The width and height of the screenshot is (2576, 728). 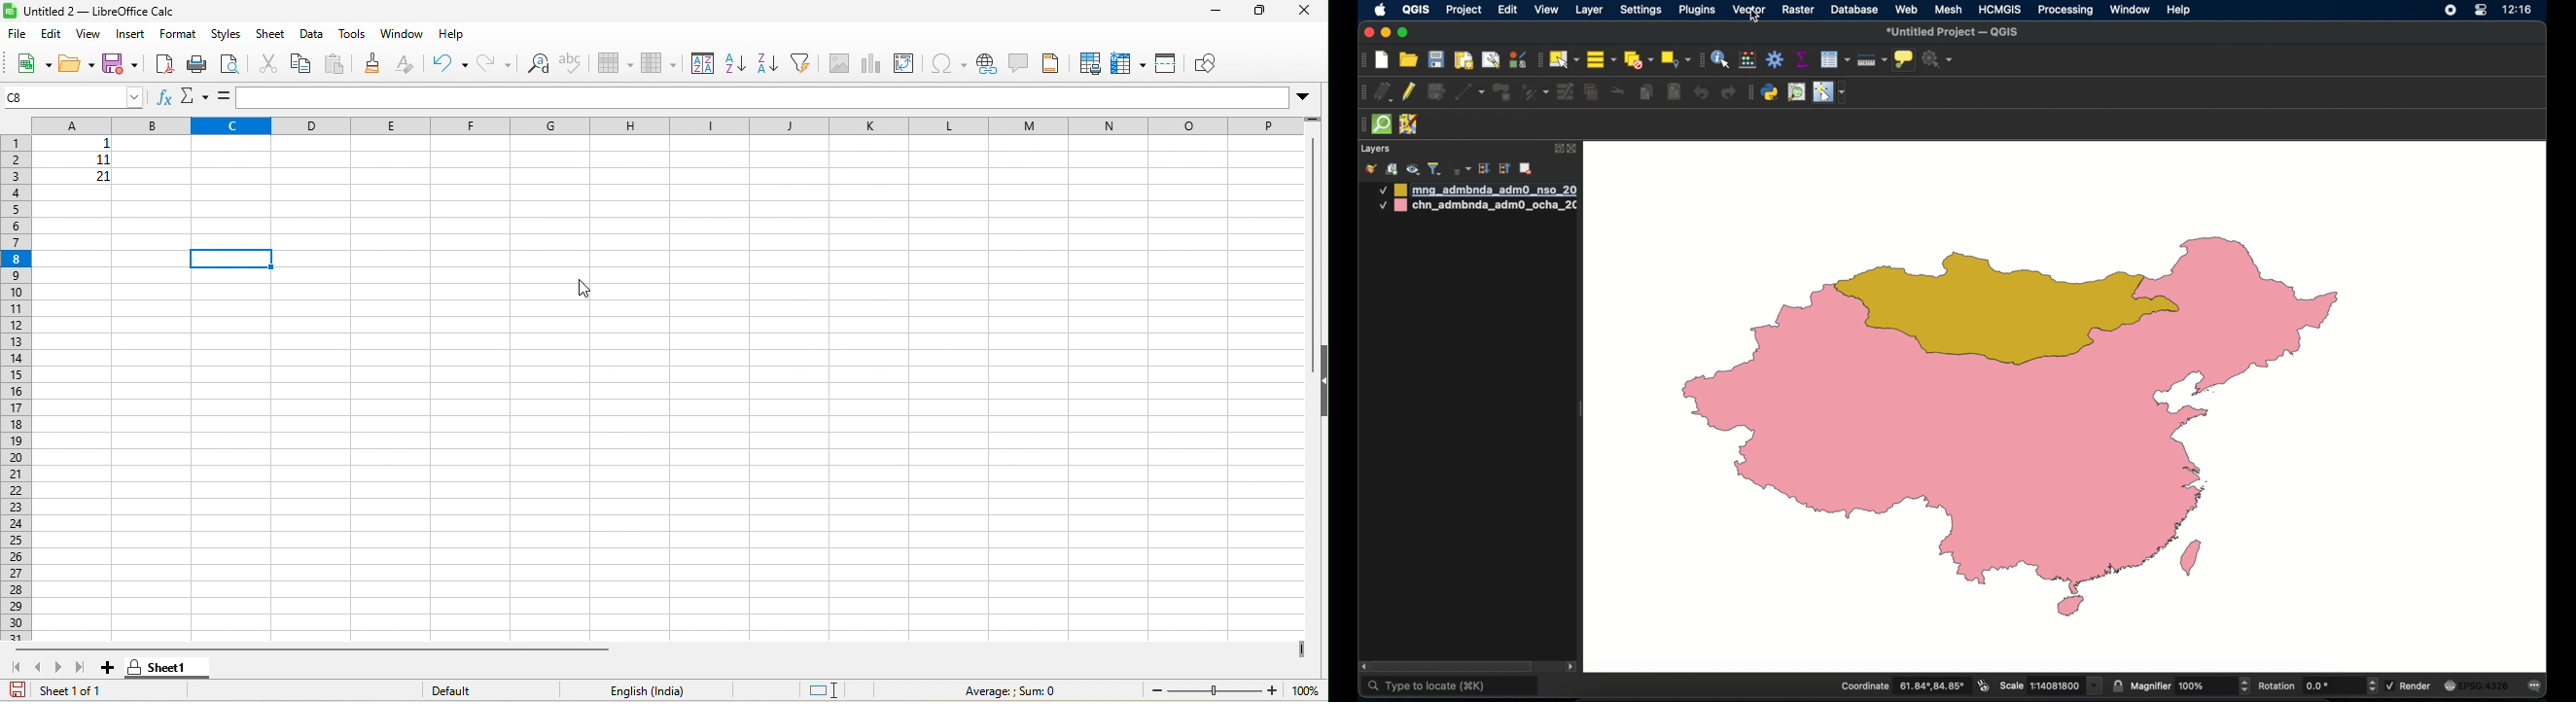 What do you see at coordinates (1908, 9) in the screenshot?
I see `web` at bounding box center [1908, 9].